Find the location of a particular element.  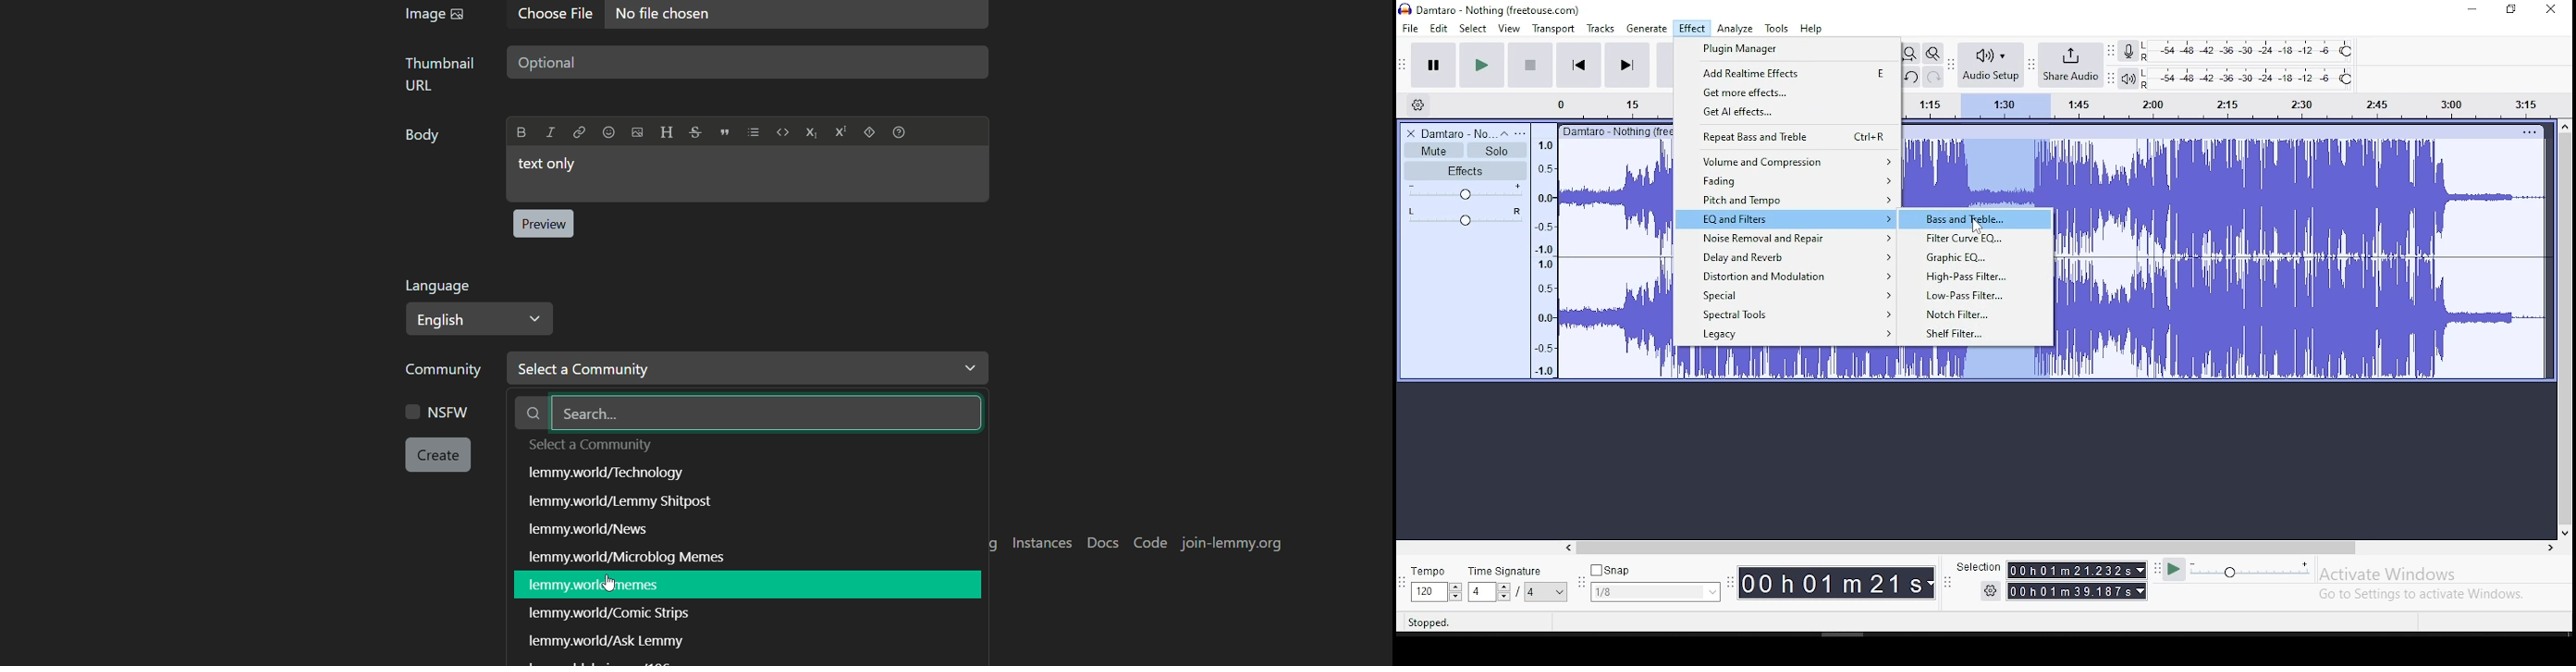

EQ and filters is located at coordinates (1786, 220).